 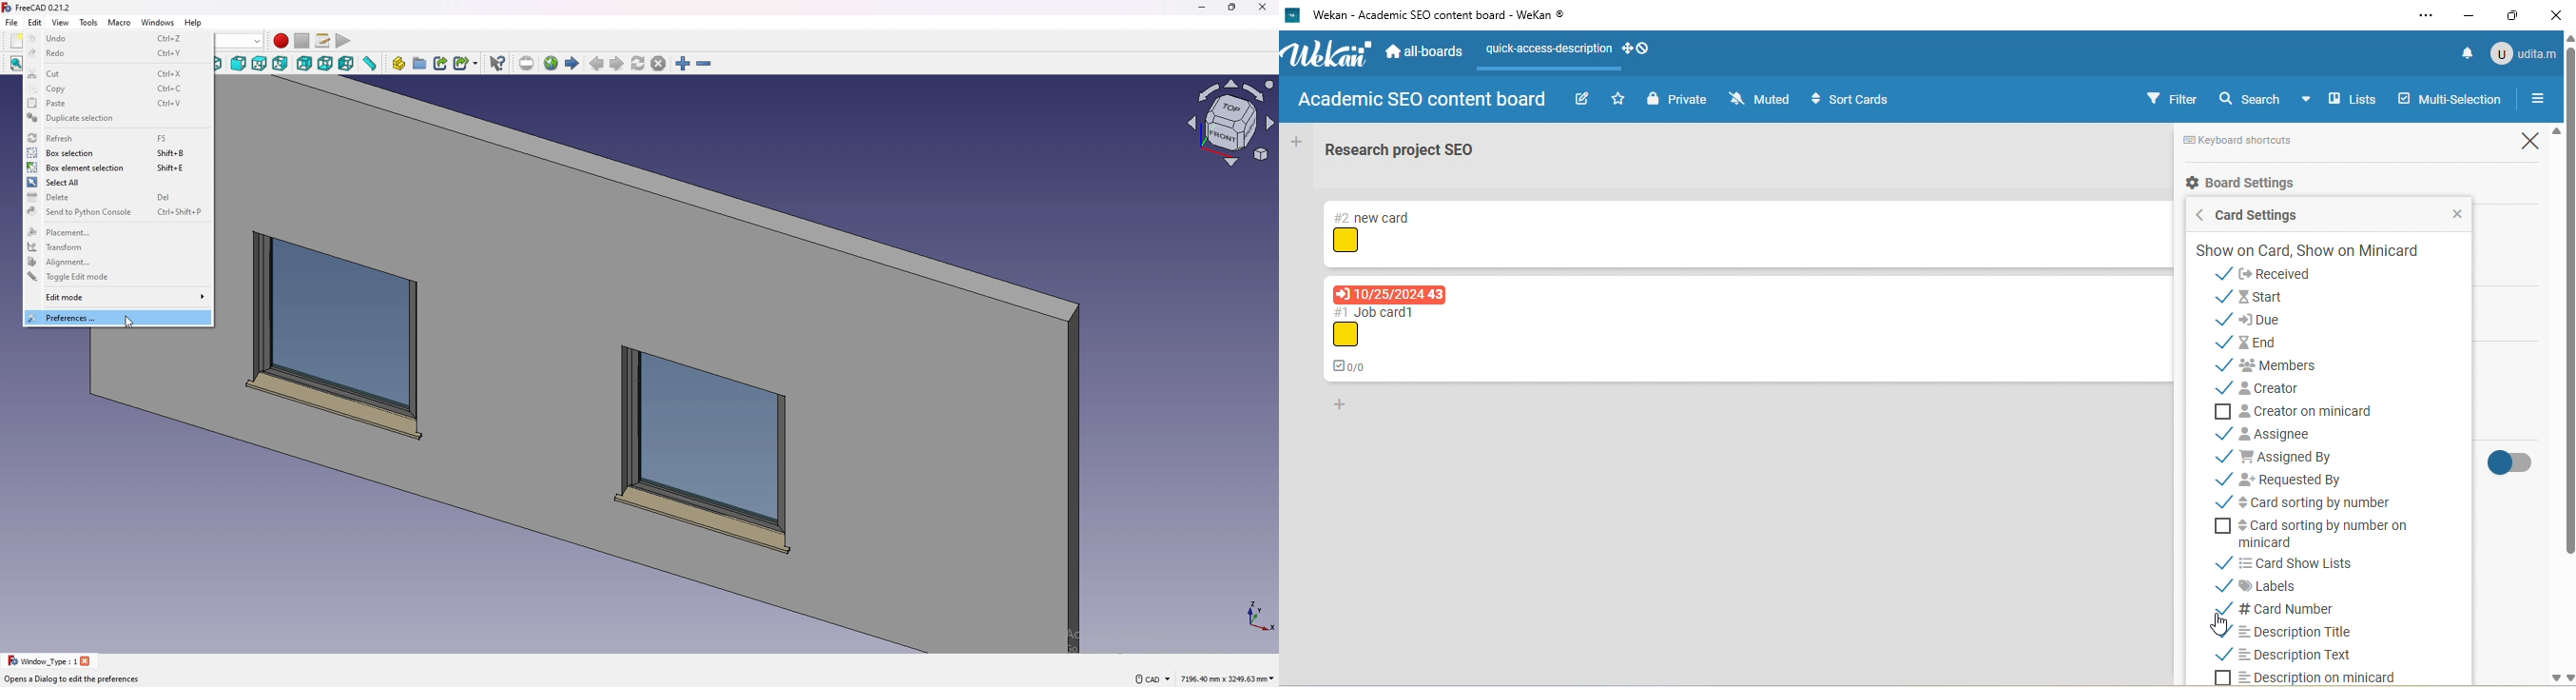 I want to click on logo, so click(x=1331, y=54).